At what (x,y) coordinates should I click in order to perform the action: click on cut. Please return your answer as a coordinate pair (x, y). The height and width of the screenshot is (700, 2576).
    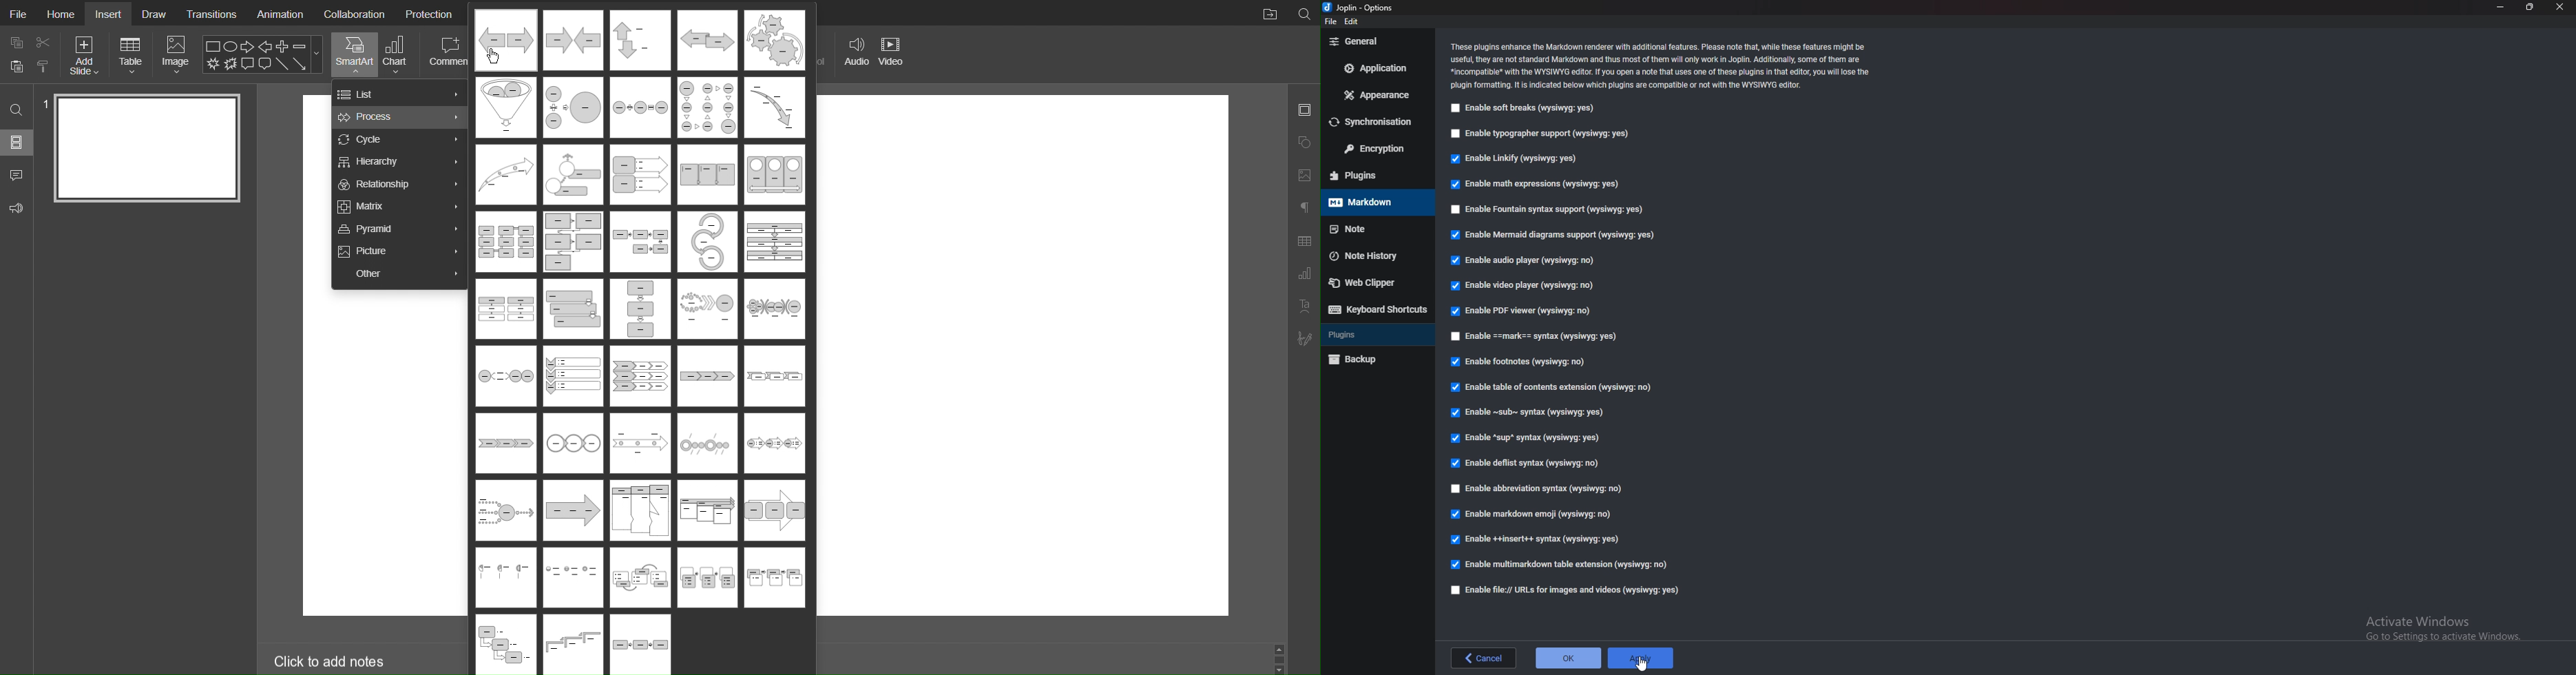
    Looking at the image, I should click on (44, 41).